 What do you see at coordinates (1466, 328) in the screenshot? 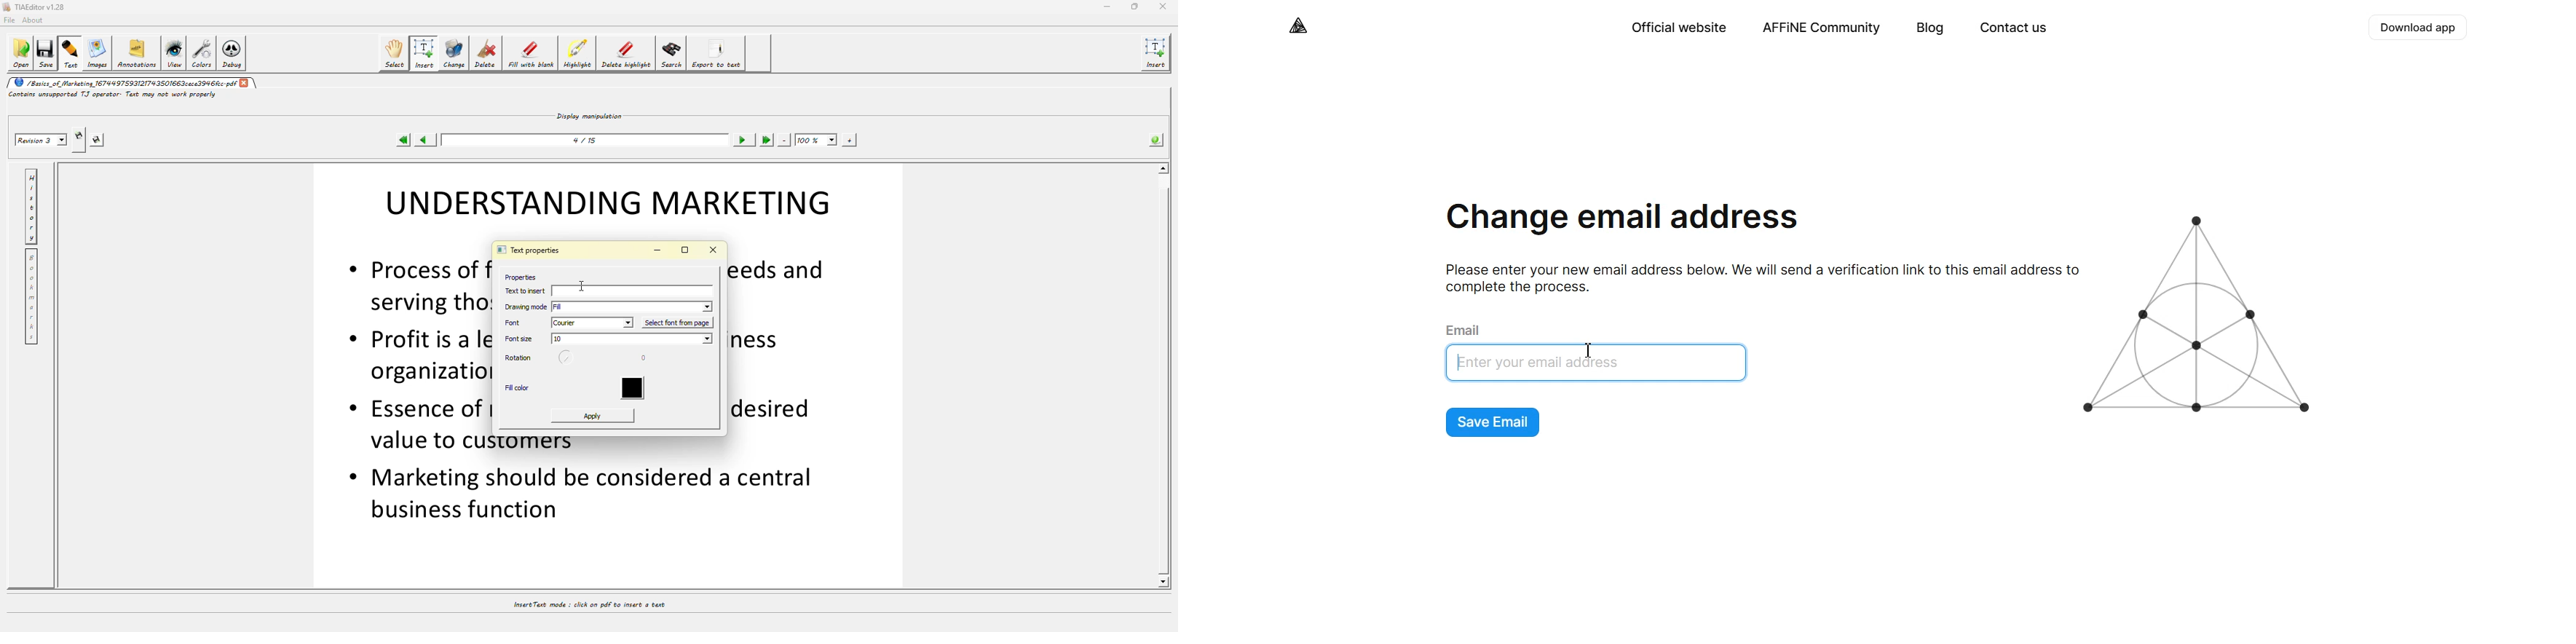
I see `email` at bounding box center [1466, 328].